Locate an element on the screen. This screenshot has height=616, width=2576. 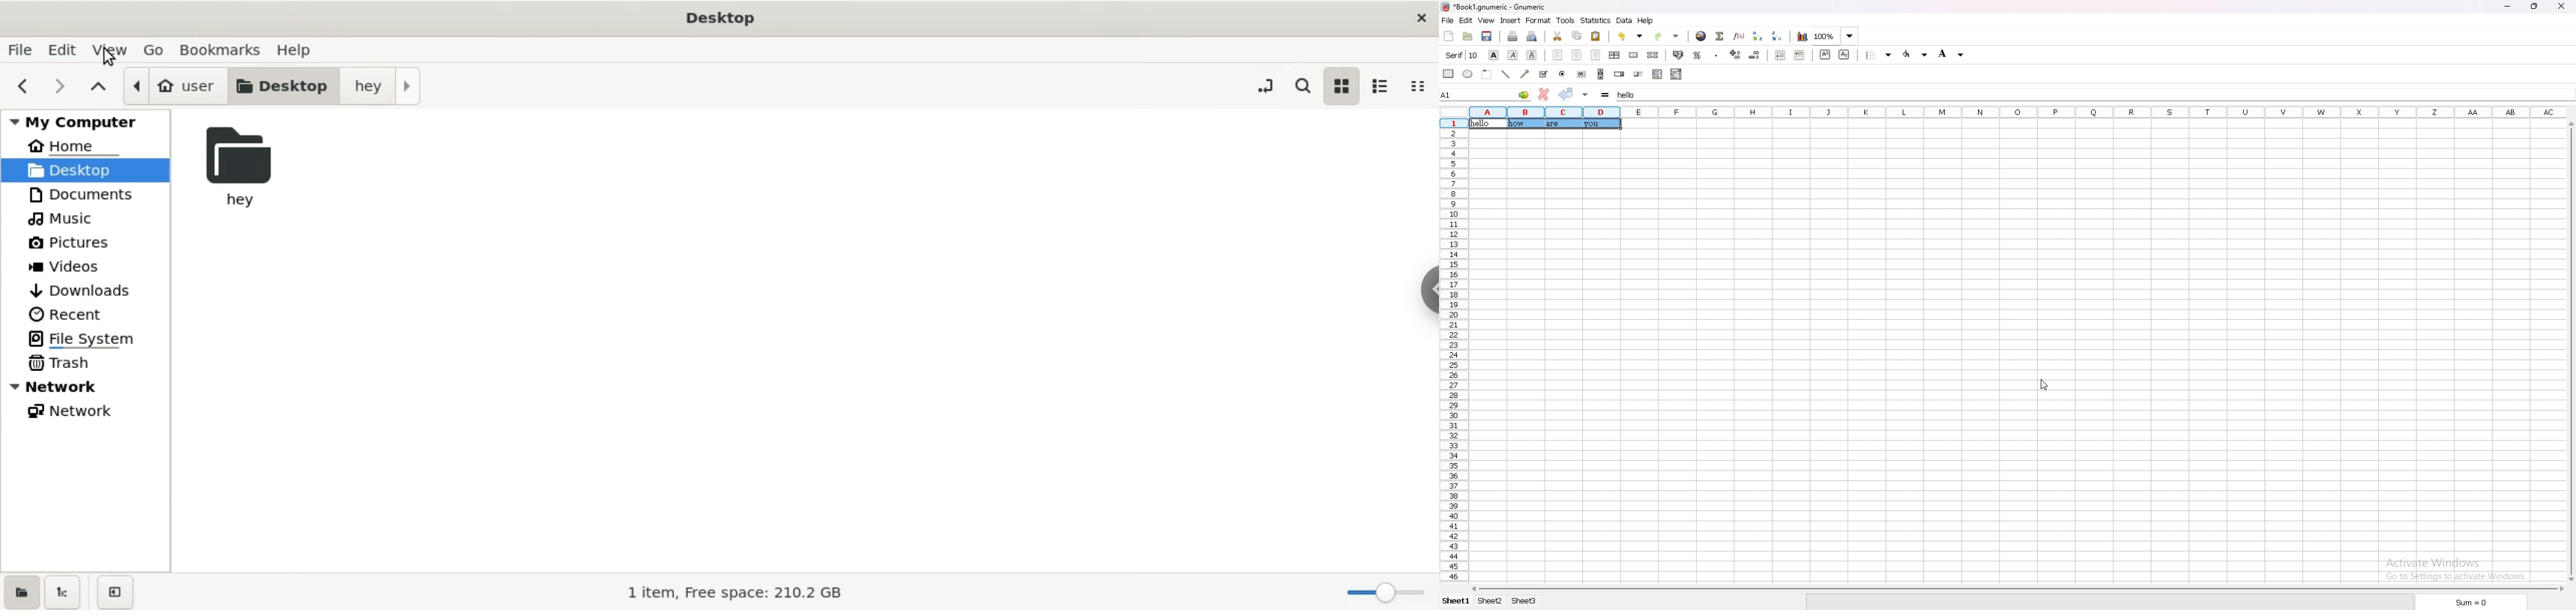
frame is located at coordinates (1486, 74).